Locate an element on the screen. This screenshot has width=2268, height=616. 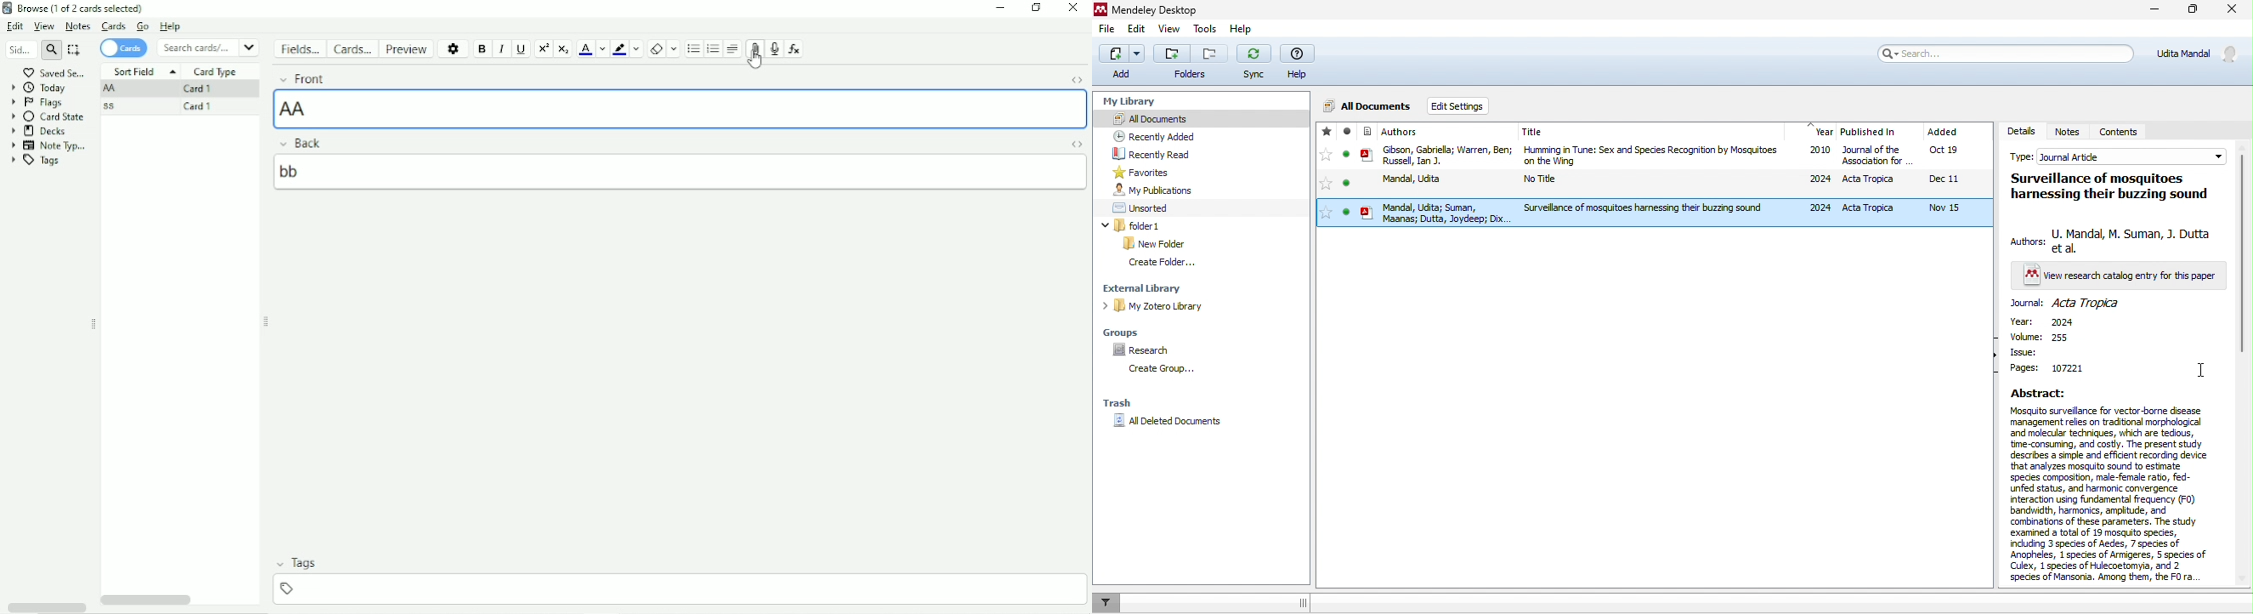
Bold is located at coordinates (483, 49).